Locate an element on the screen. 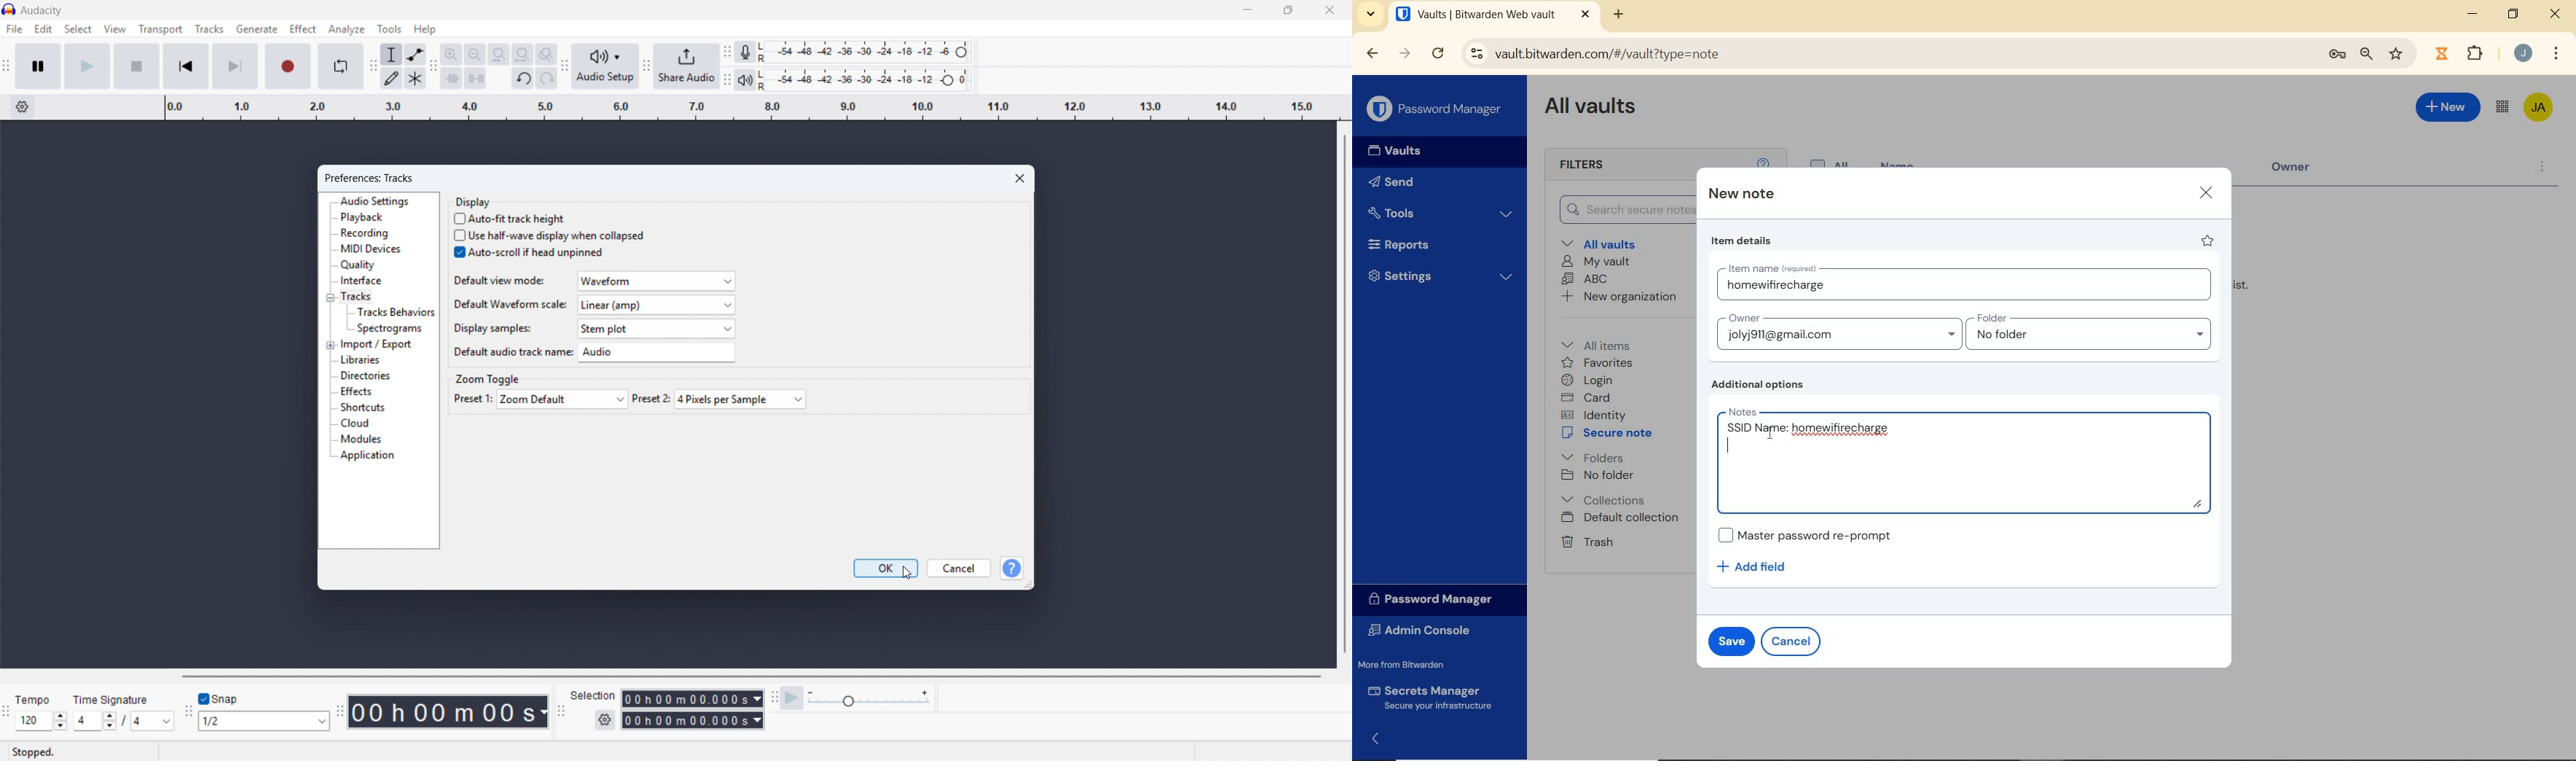 This screenshot has height=784, width=2576. draw tool is located at coordinates (392, 78).